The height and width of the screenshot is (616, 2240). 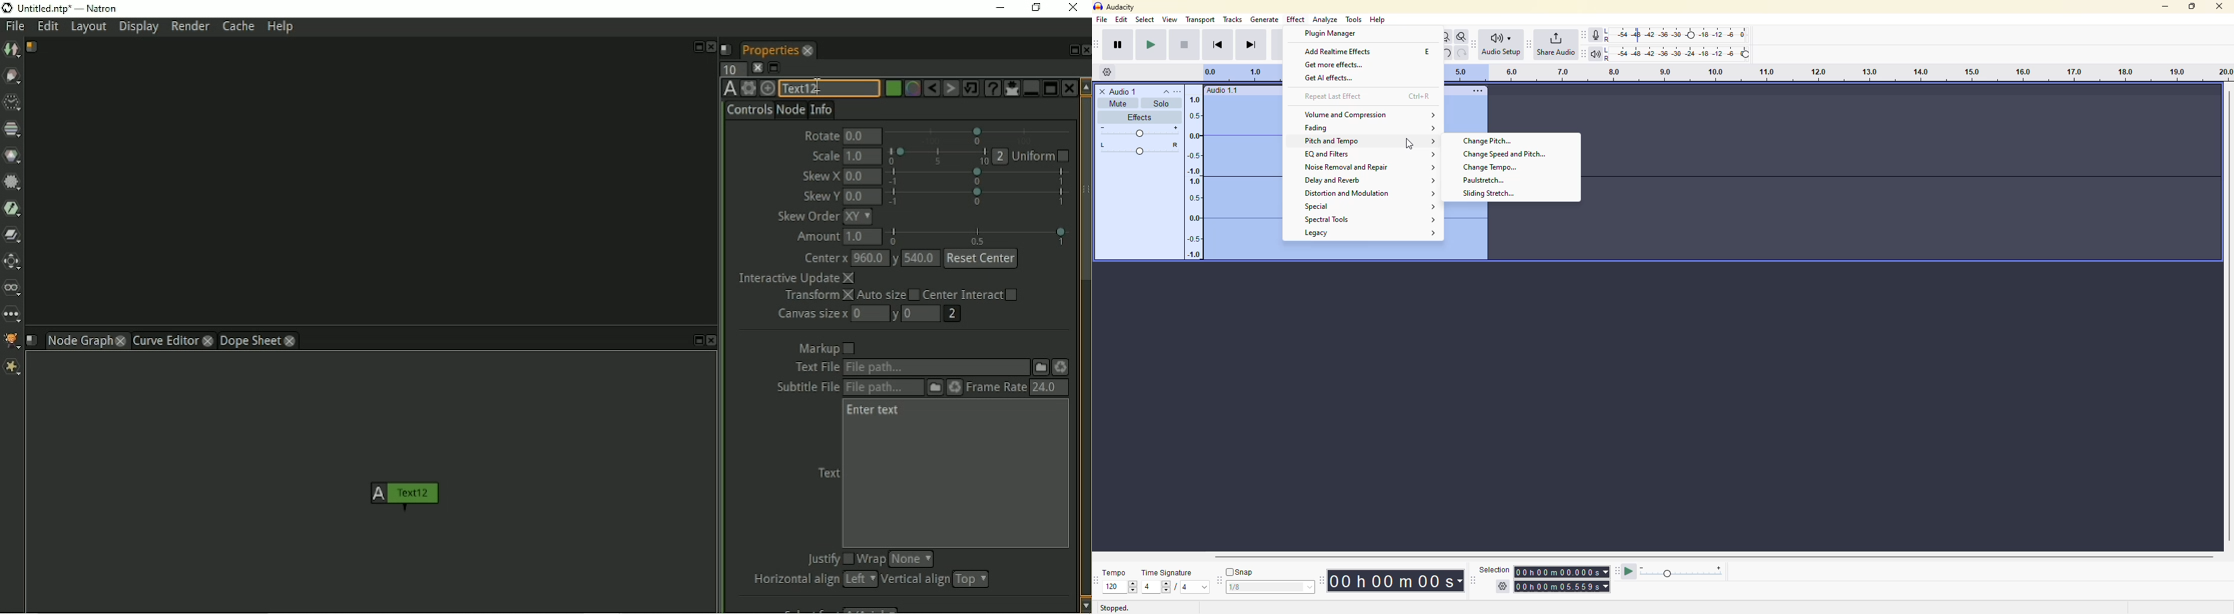 What do you see at coordinates (1331, 79) in the screenshot?
I see `get ai effects` at bounding box center [1331, 79].